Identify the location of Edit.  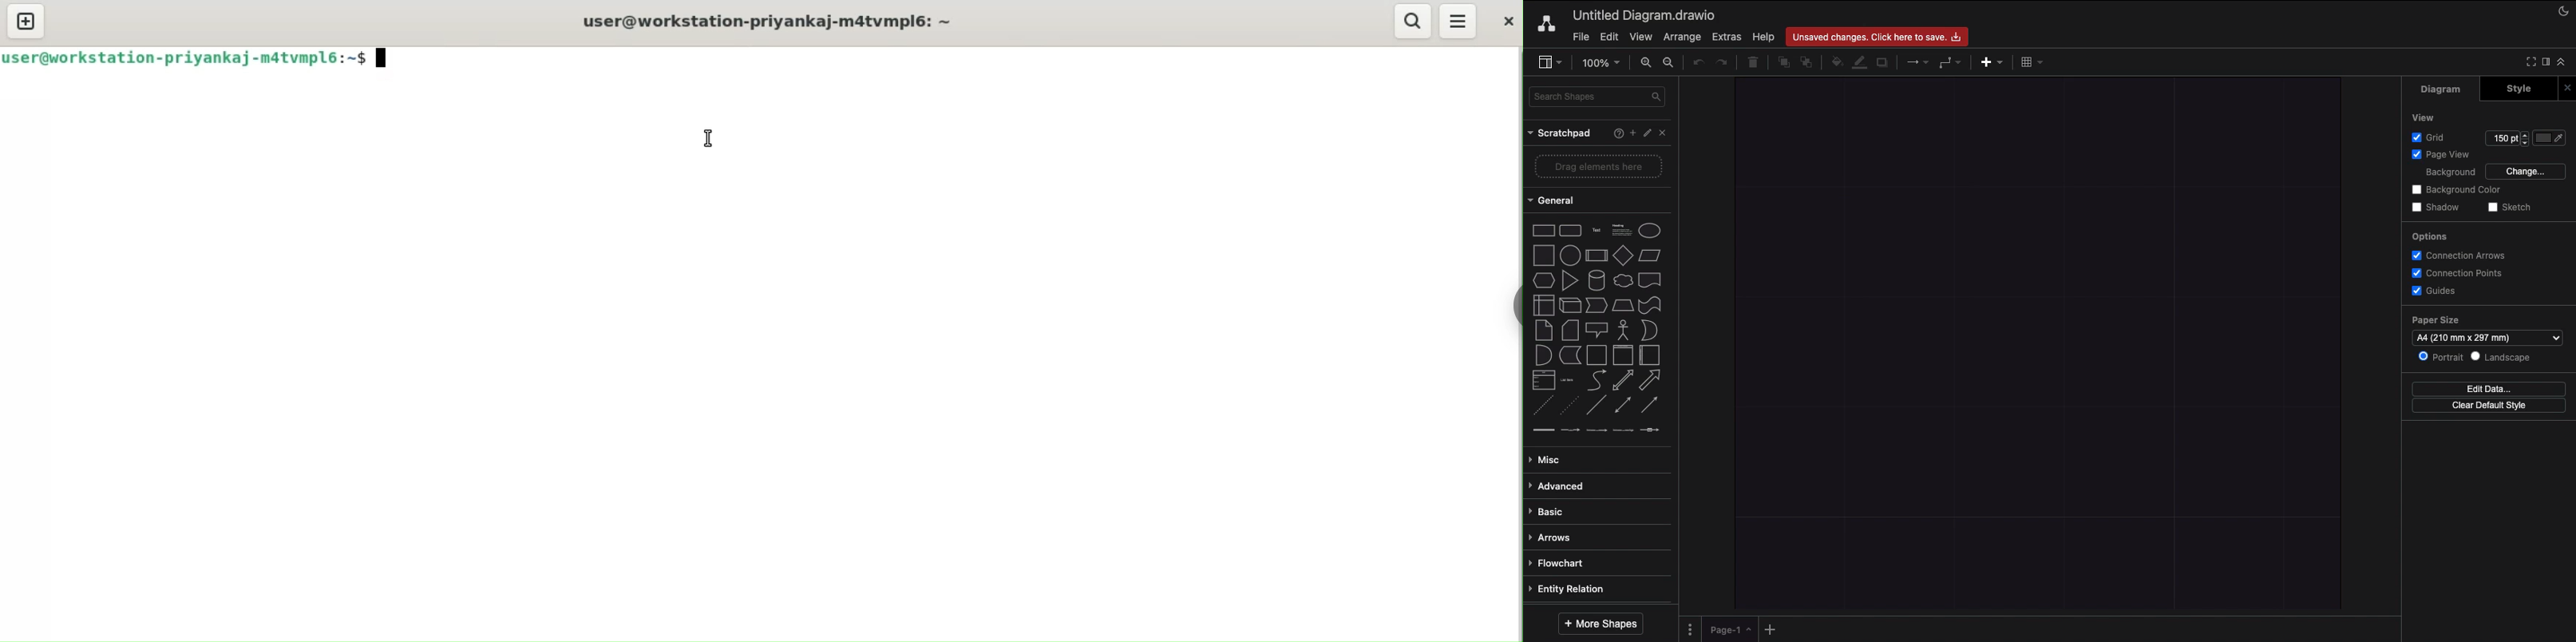
(1609, 37).